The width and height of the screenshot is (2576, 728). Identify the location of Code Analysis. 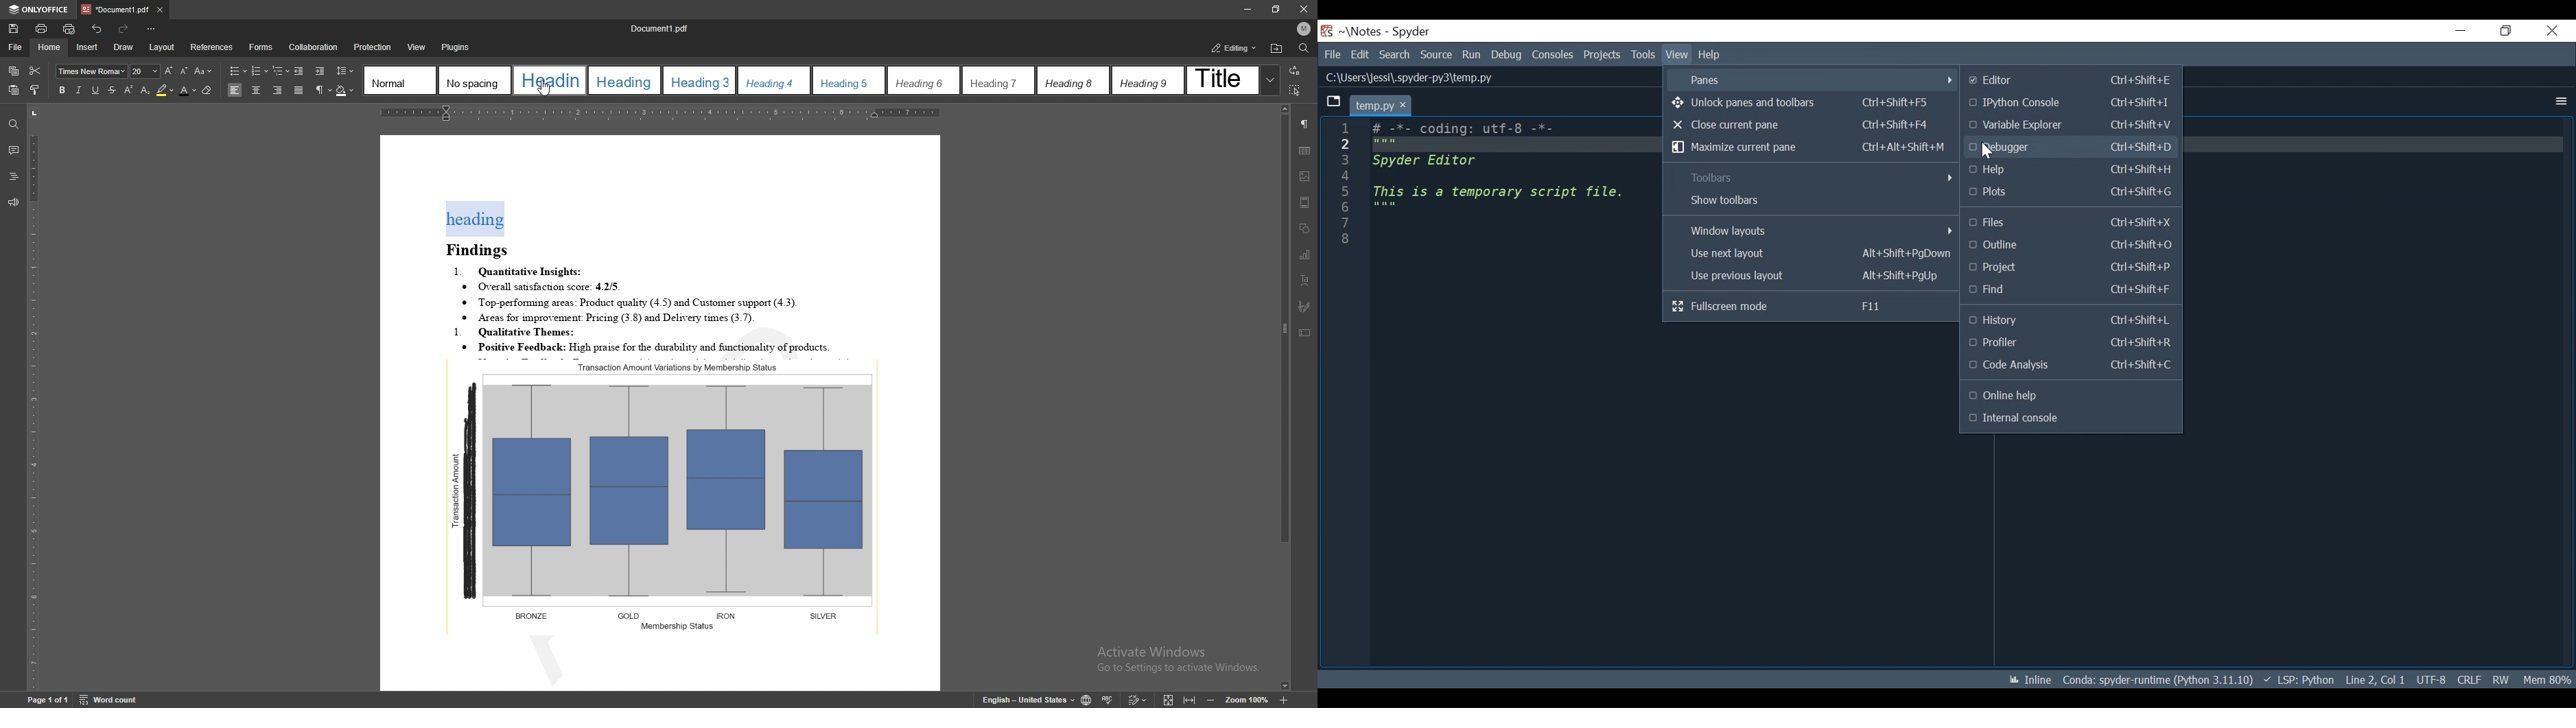
(2071, 366).